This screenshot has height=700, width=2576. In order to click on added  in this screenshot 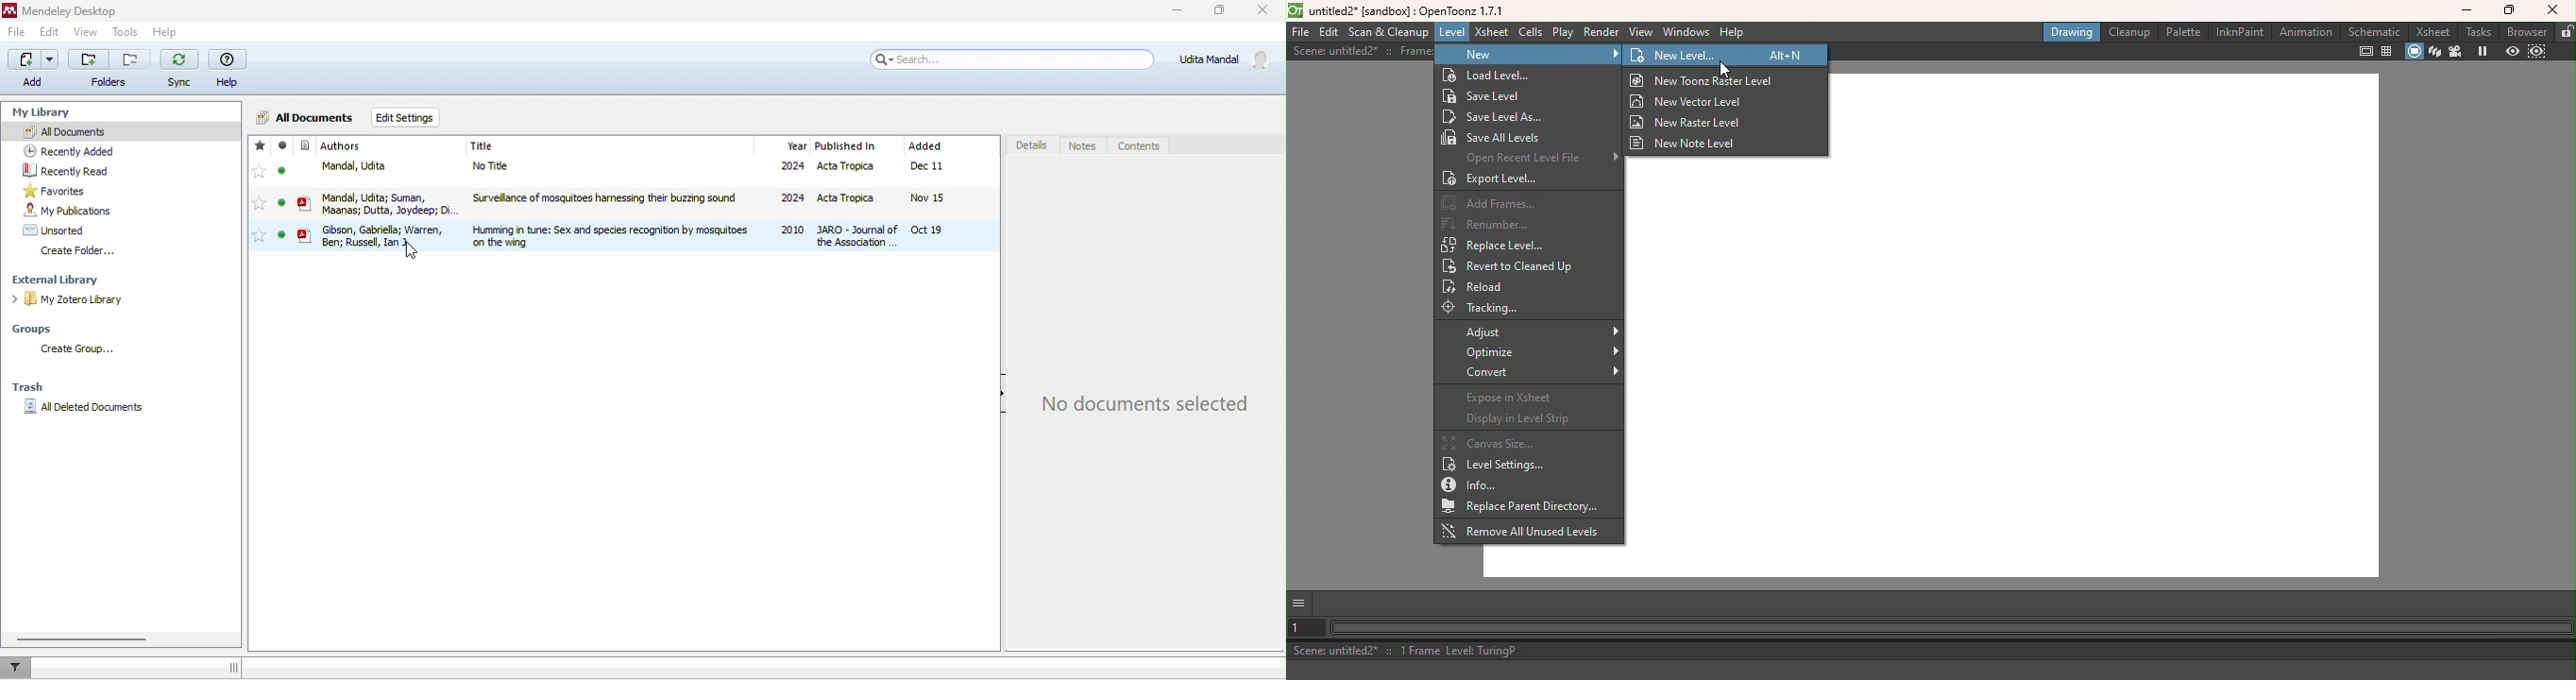, I will do `click(926, 145)`.